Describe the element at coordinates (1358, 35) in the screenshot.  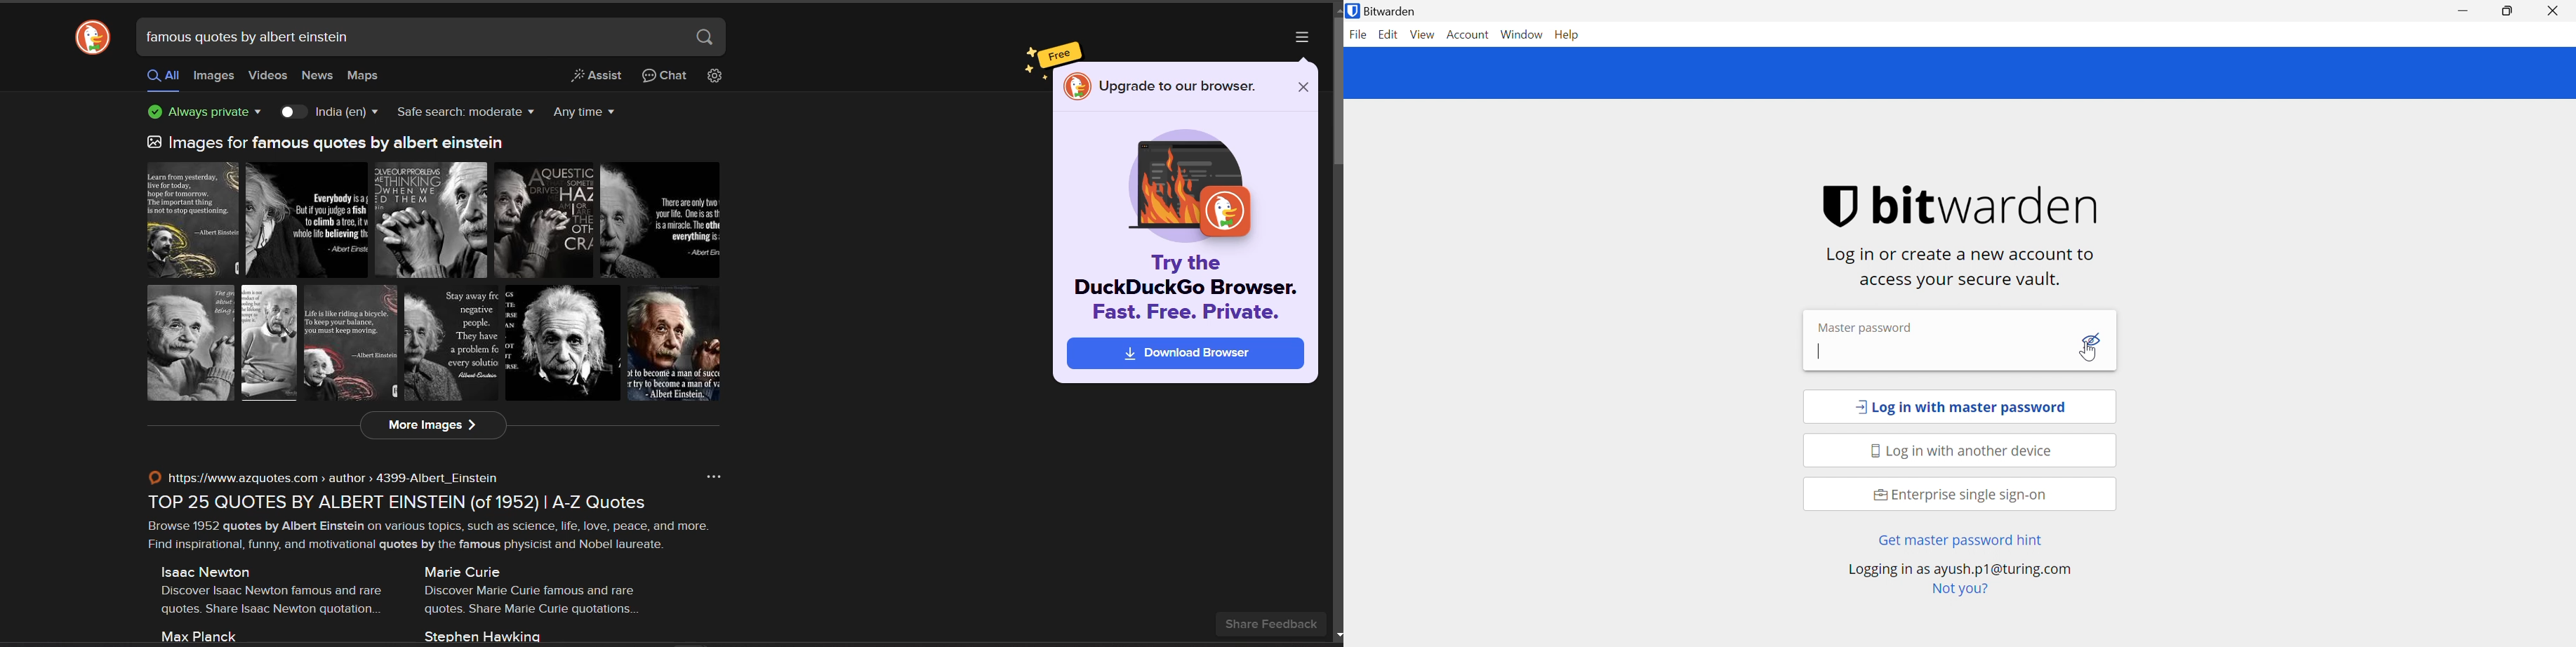
I see `File` at that location.